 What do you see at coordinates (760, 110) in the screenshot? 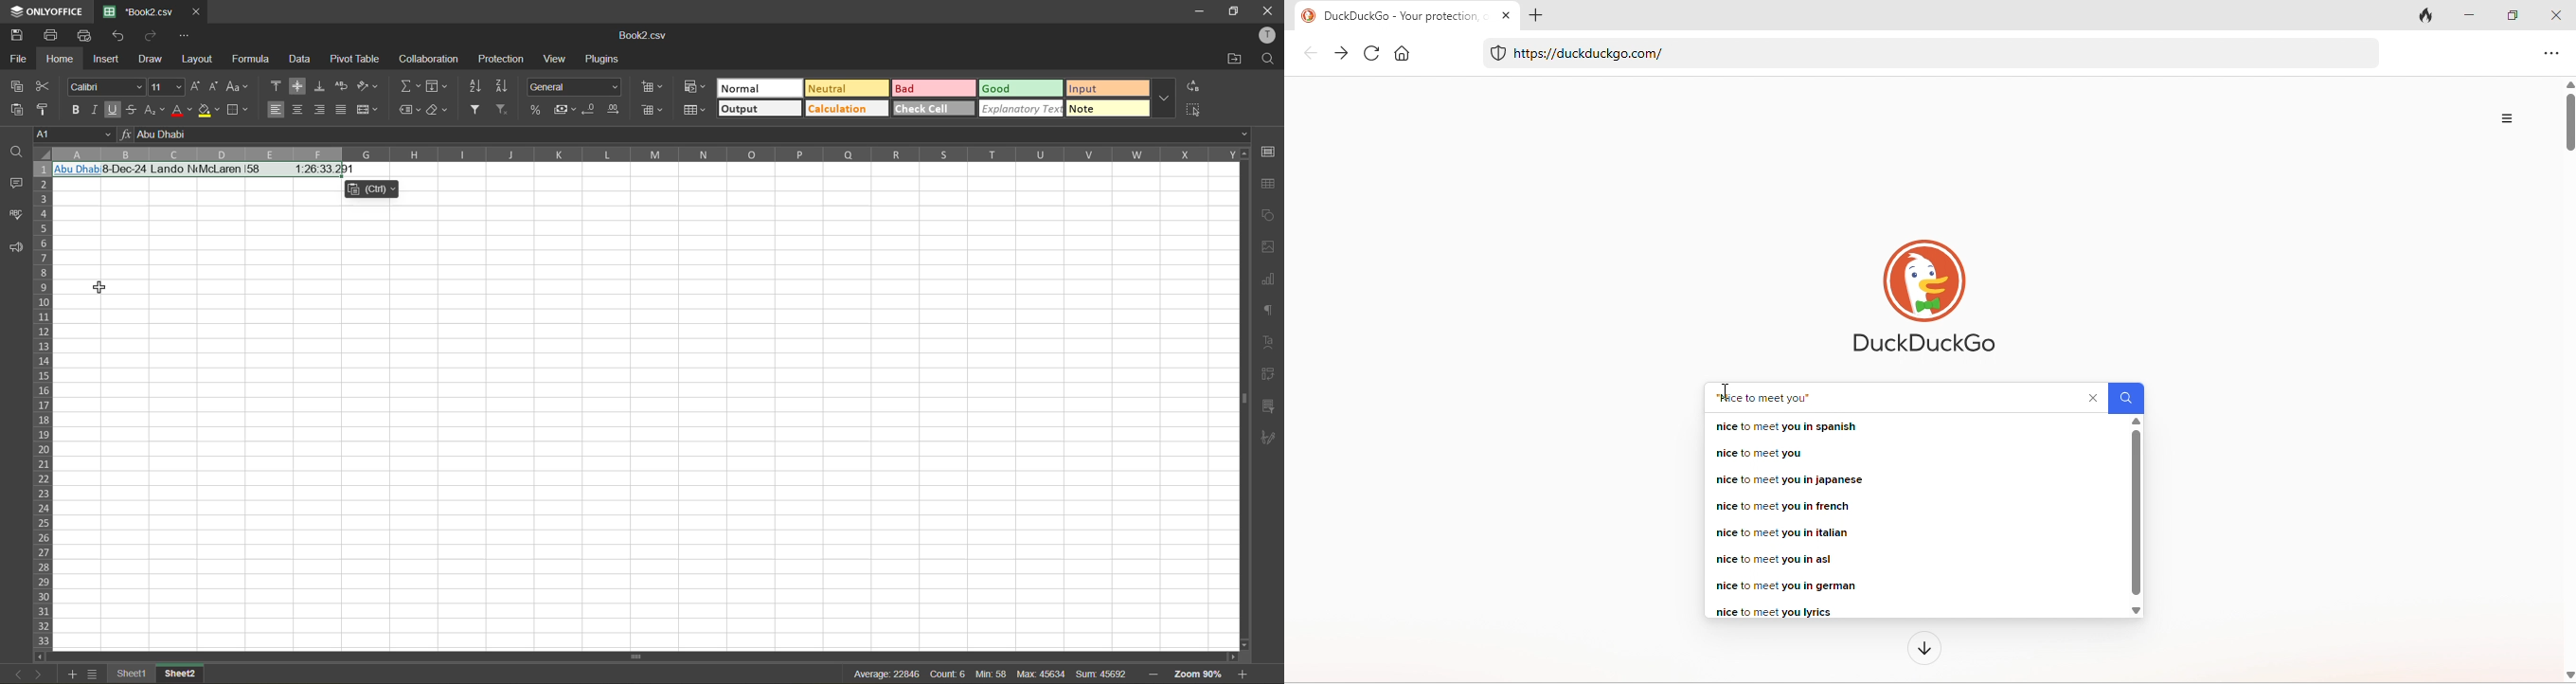
I see `output` at bounding box center [760, 110].